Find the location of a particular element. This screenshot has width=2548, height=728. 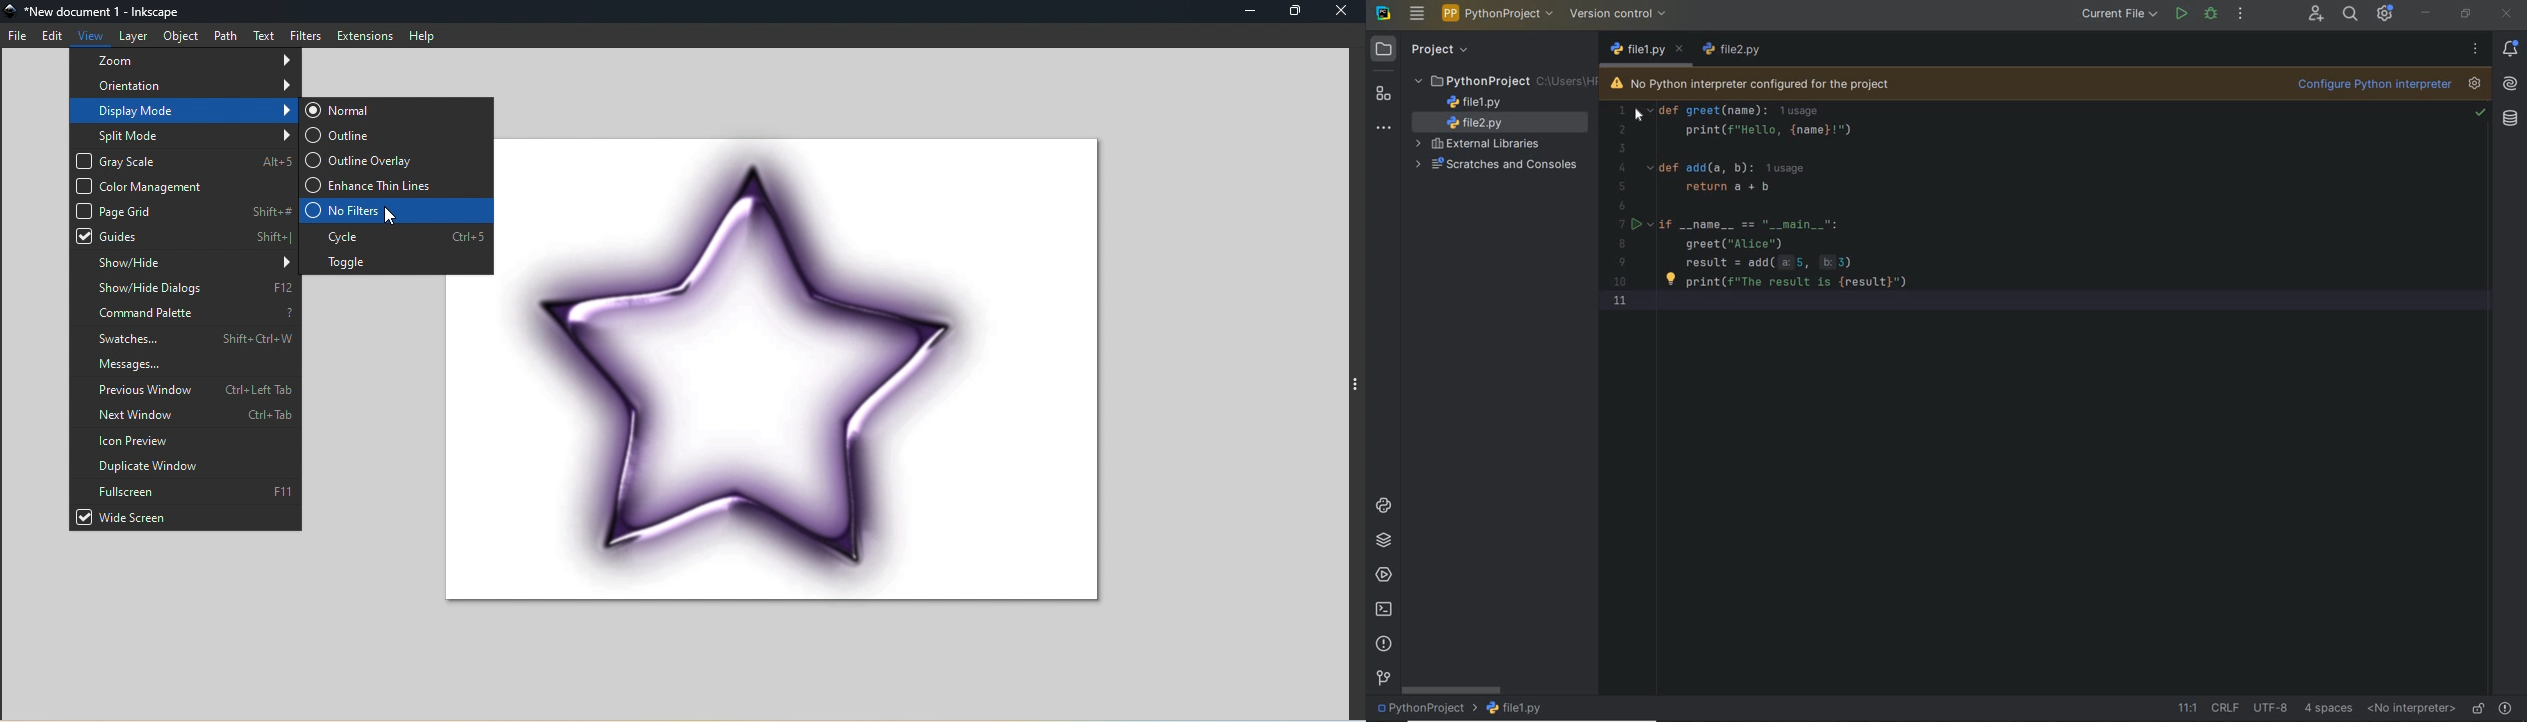

python packages is located at coordinates (1385, 542).